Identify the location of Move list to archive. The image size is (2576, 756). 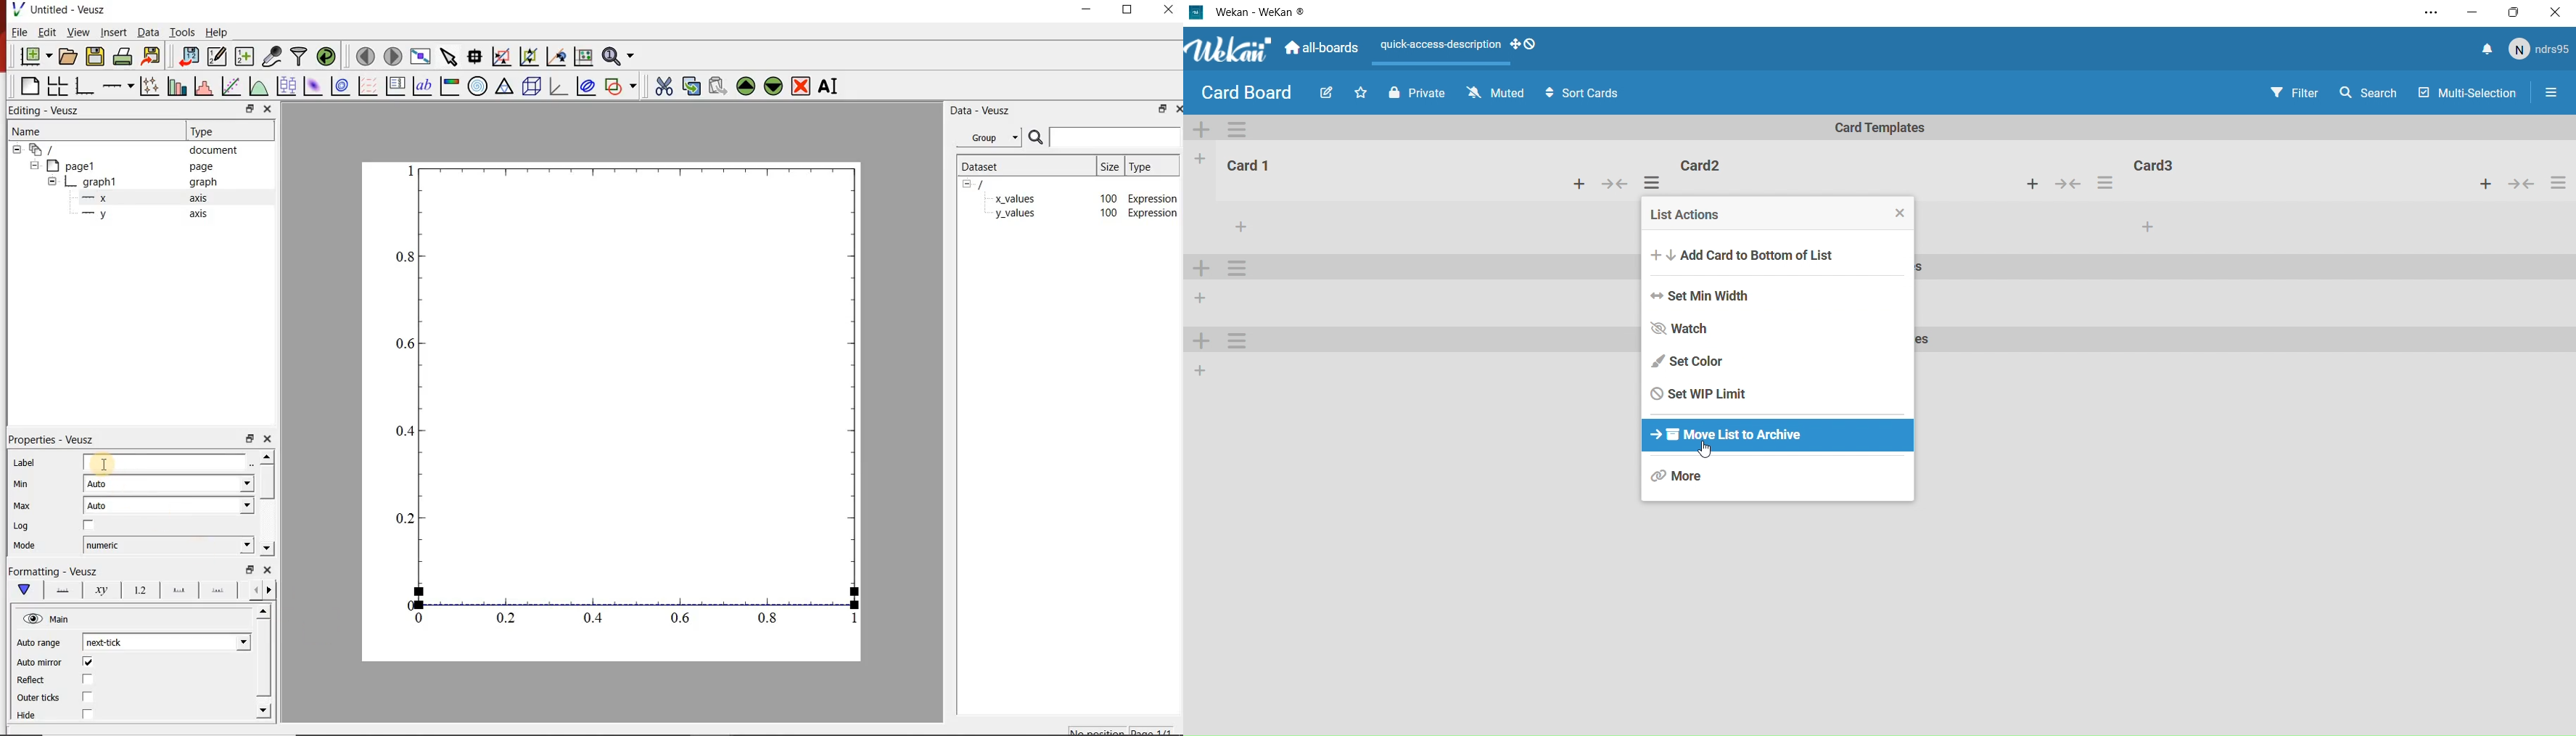
(1737, 438).